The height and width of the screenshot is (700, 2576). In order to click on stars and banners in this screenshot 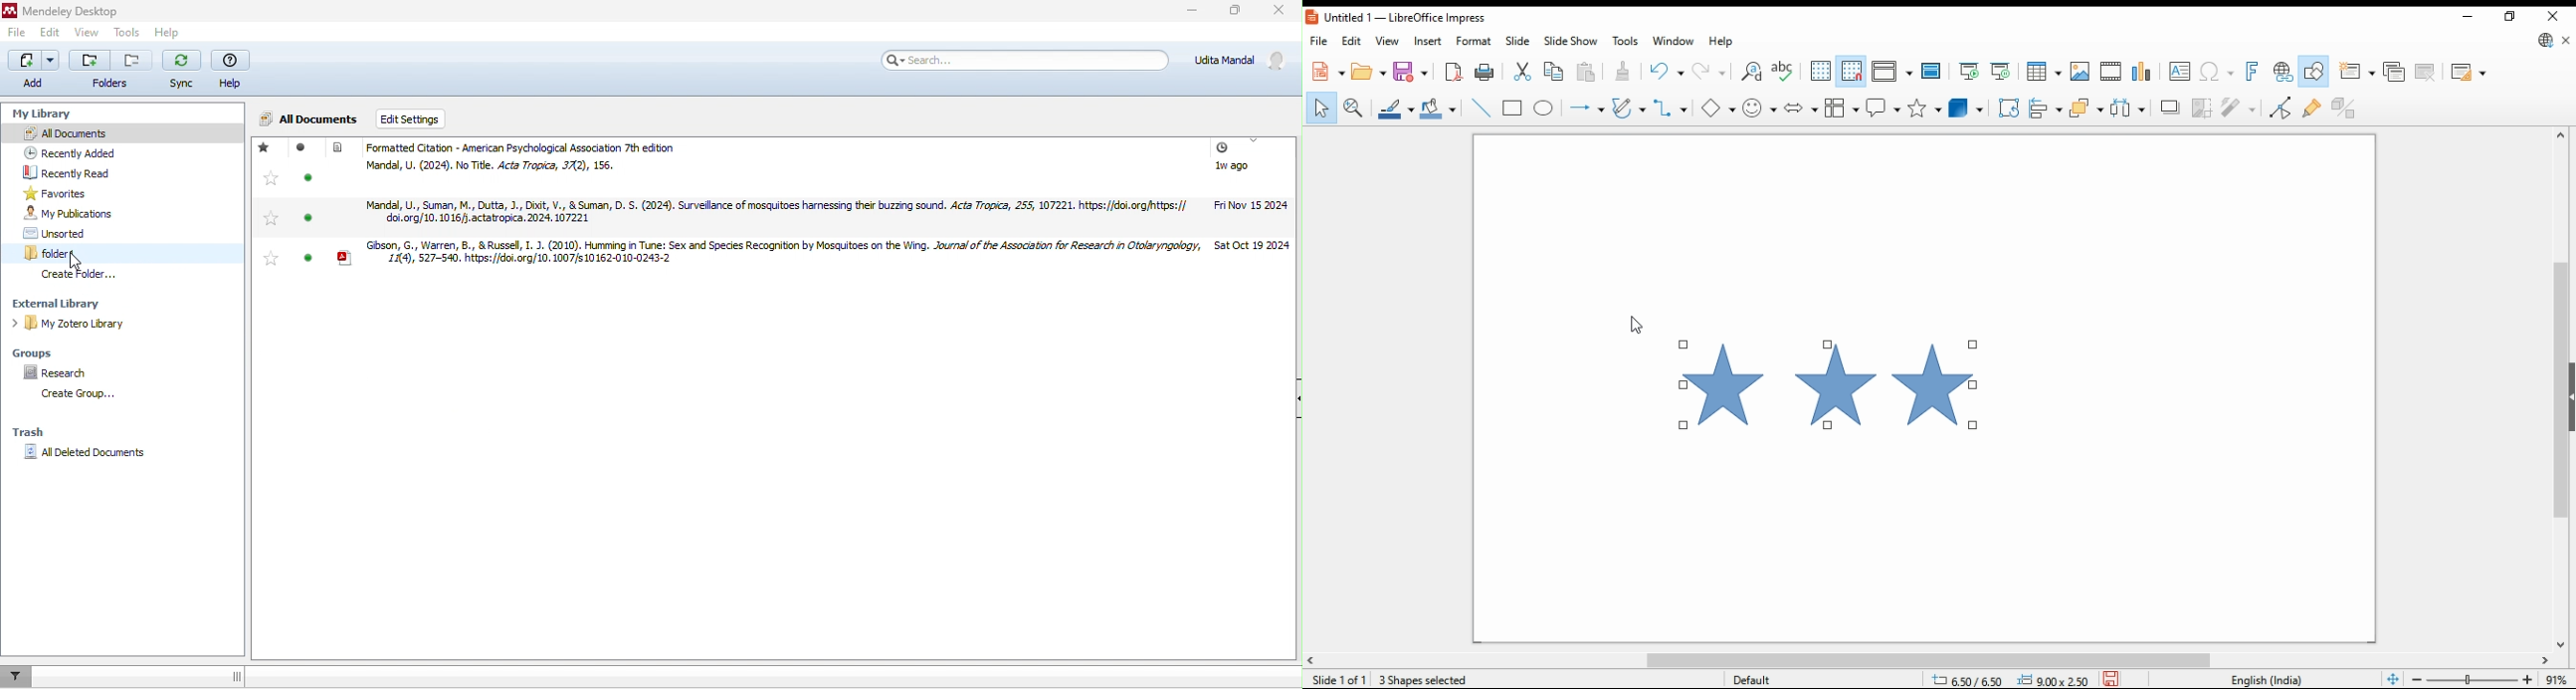, I will do `click(1923, 108)`.